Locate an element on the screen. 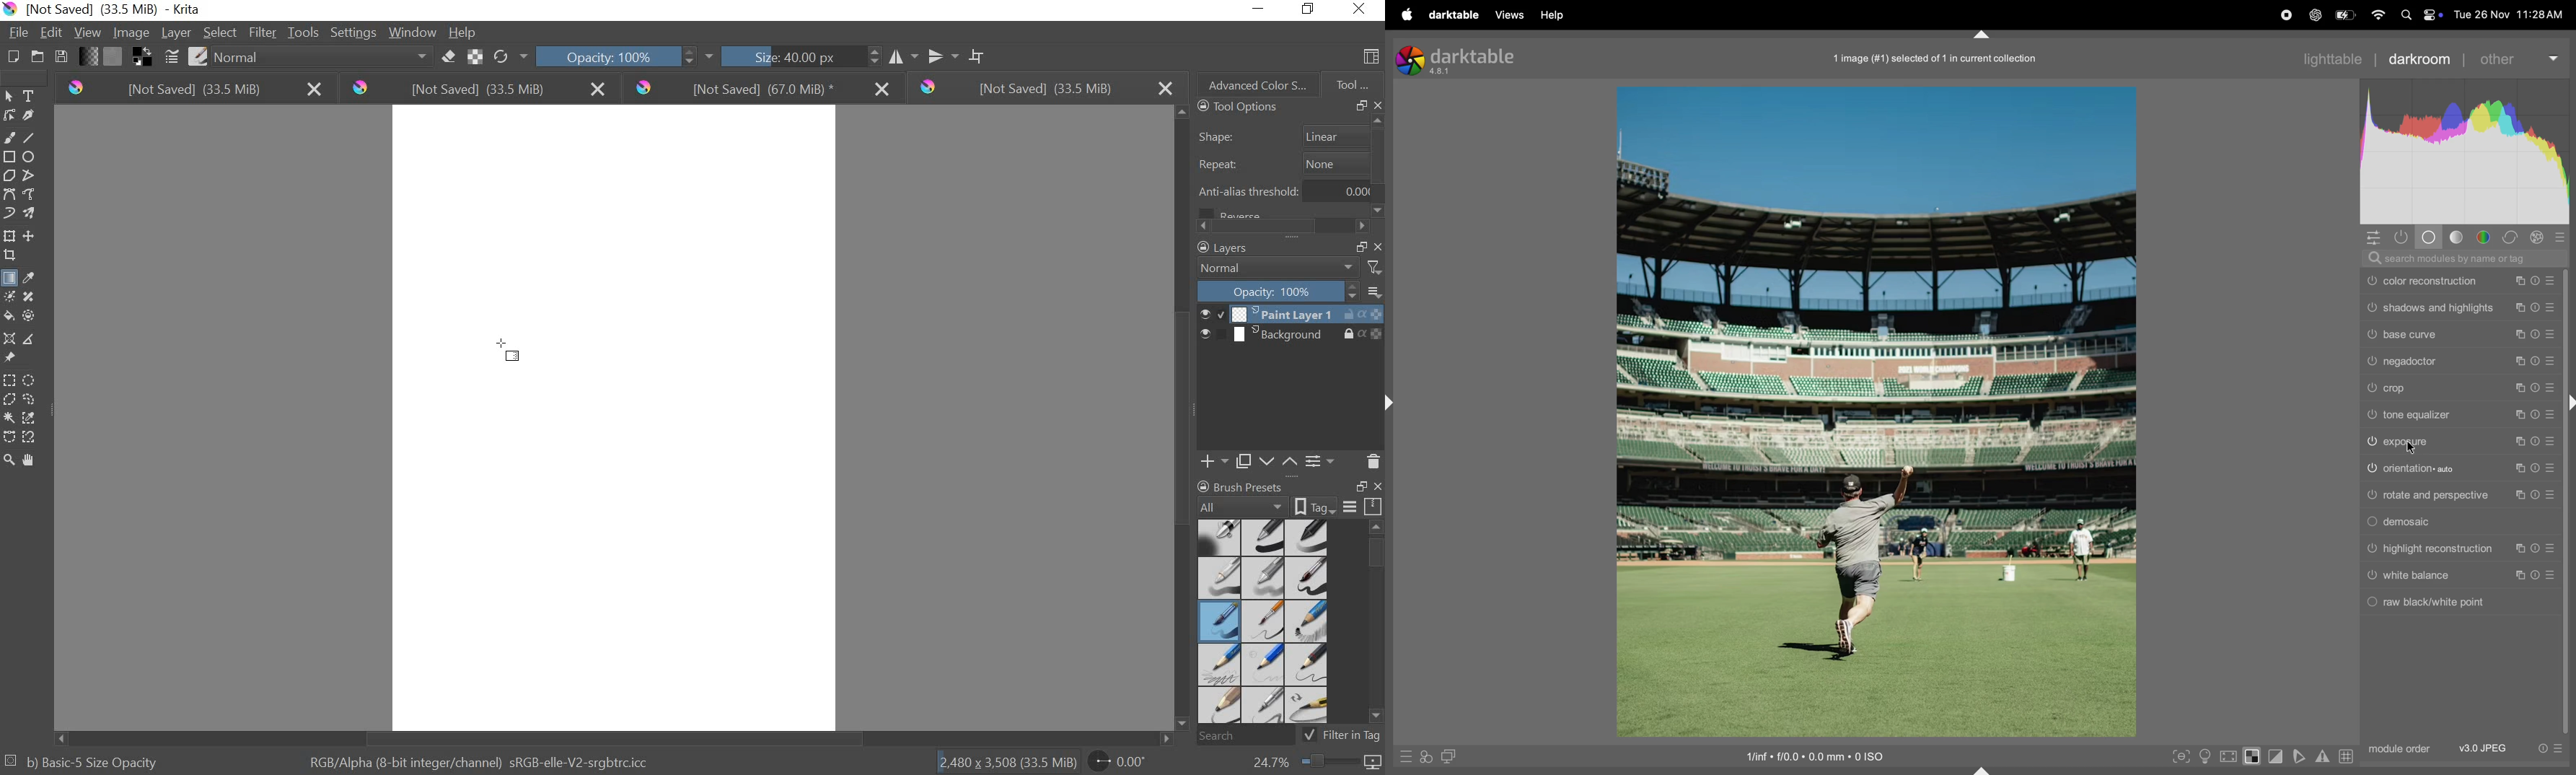 Image resolution: width=2576 pixels, height=784 pixels. continuous selection is located at coordinates (9, 417).